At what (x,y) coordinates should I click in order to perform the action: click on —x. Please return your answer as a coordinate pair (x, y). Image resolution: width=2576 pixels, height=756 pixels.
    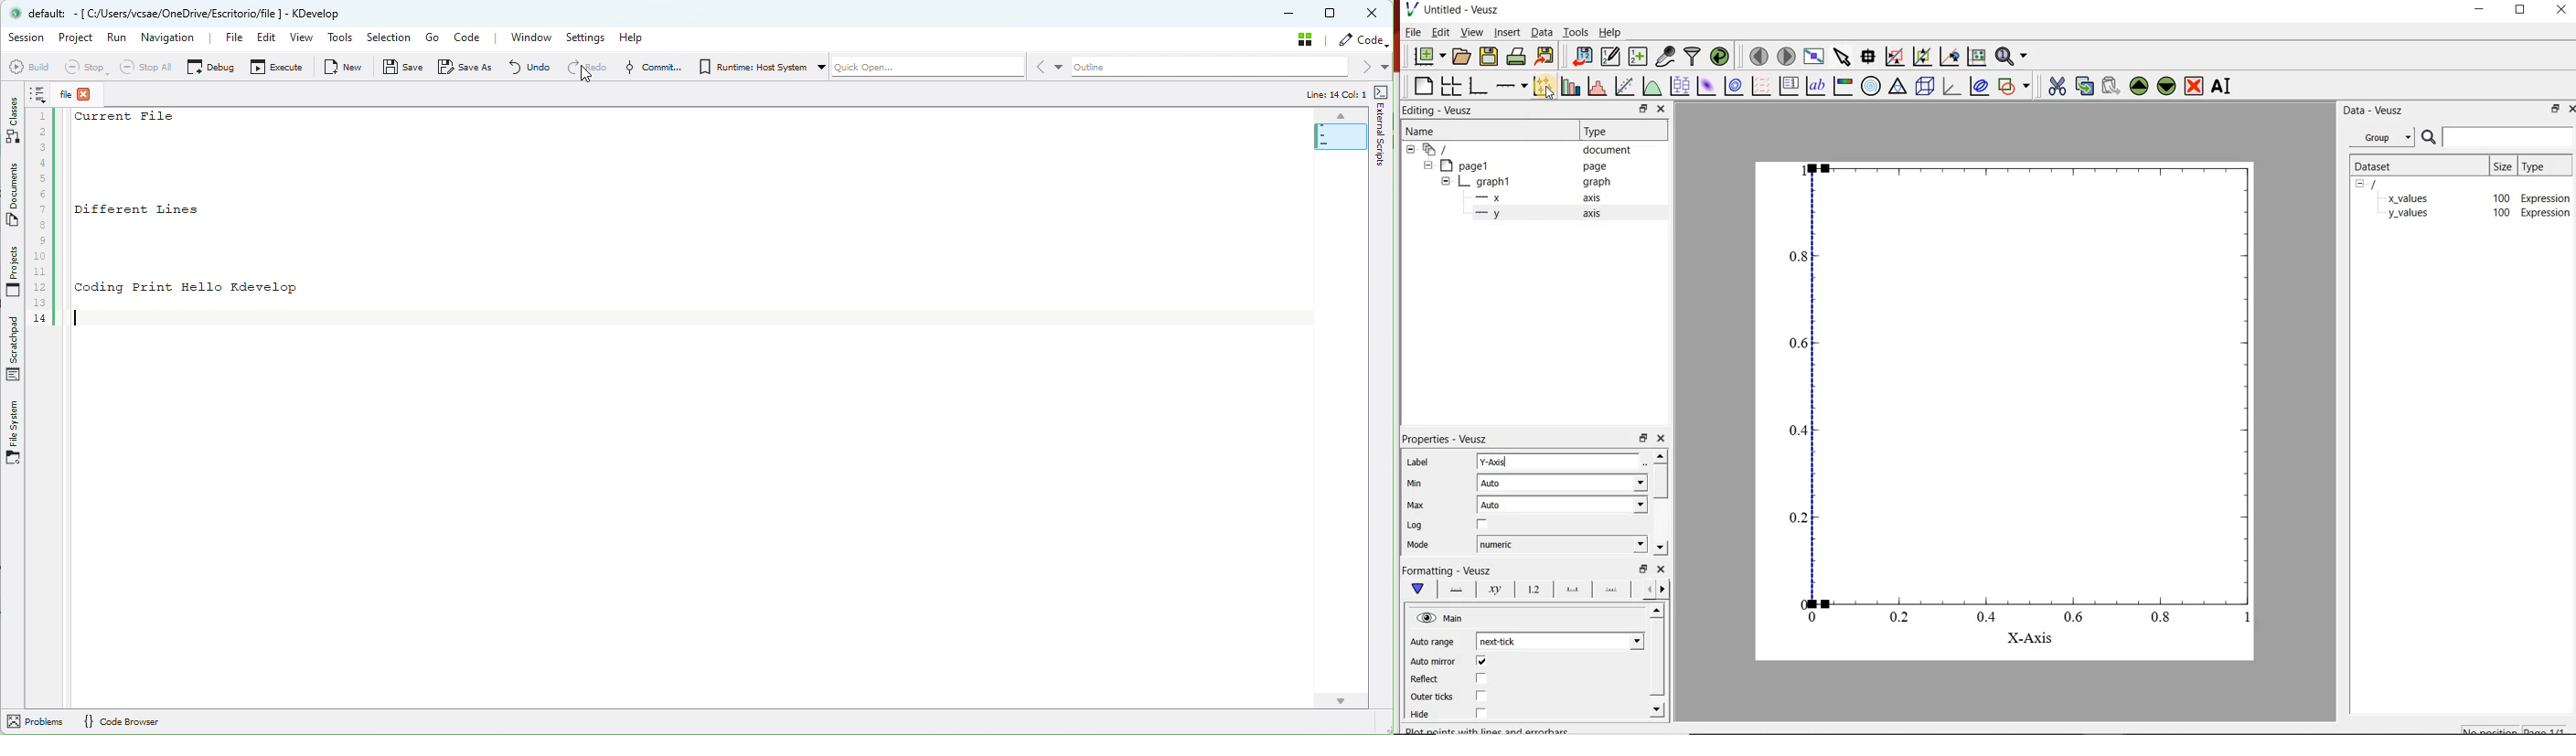
    Looking at the image, I should click on (1492, 196).